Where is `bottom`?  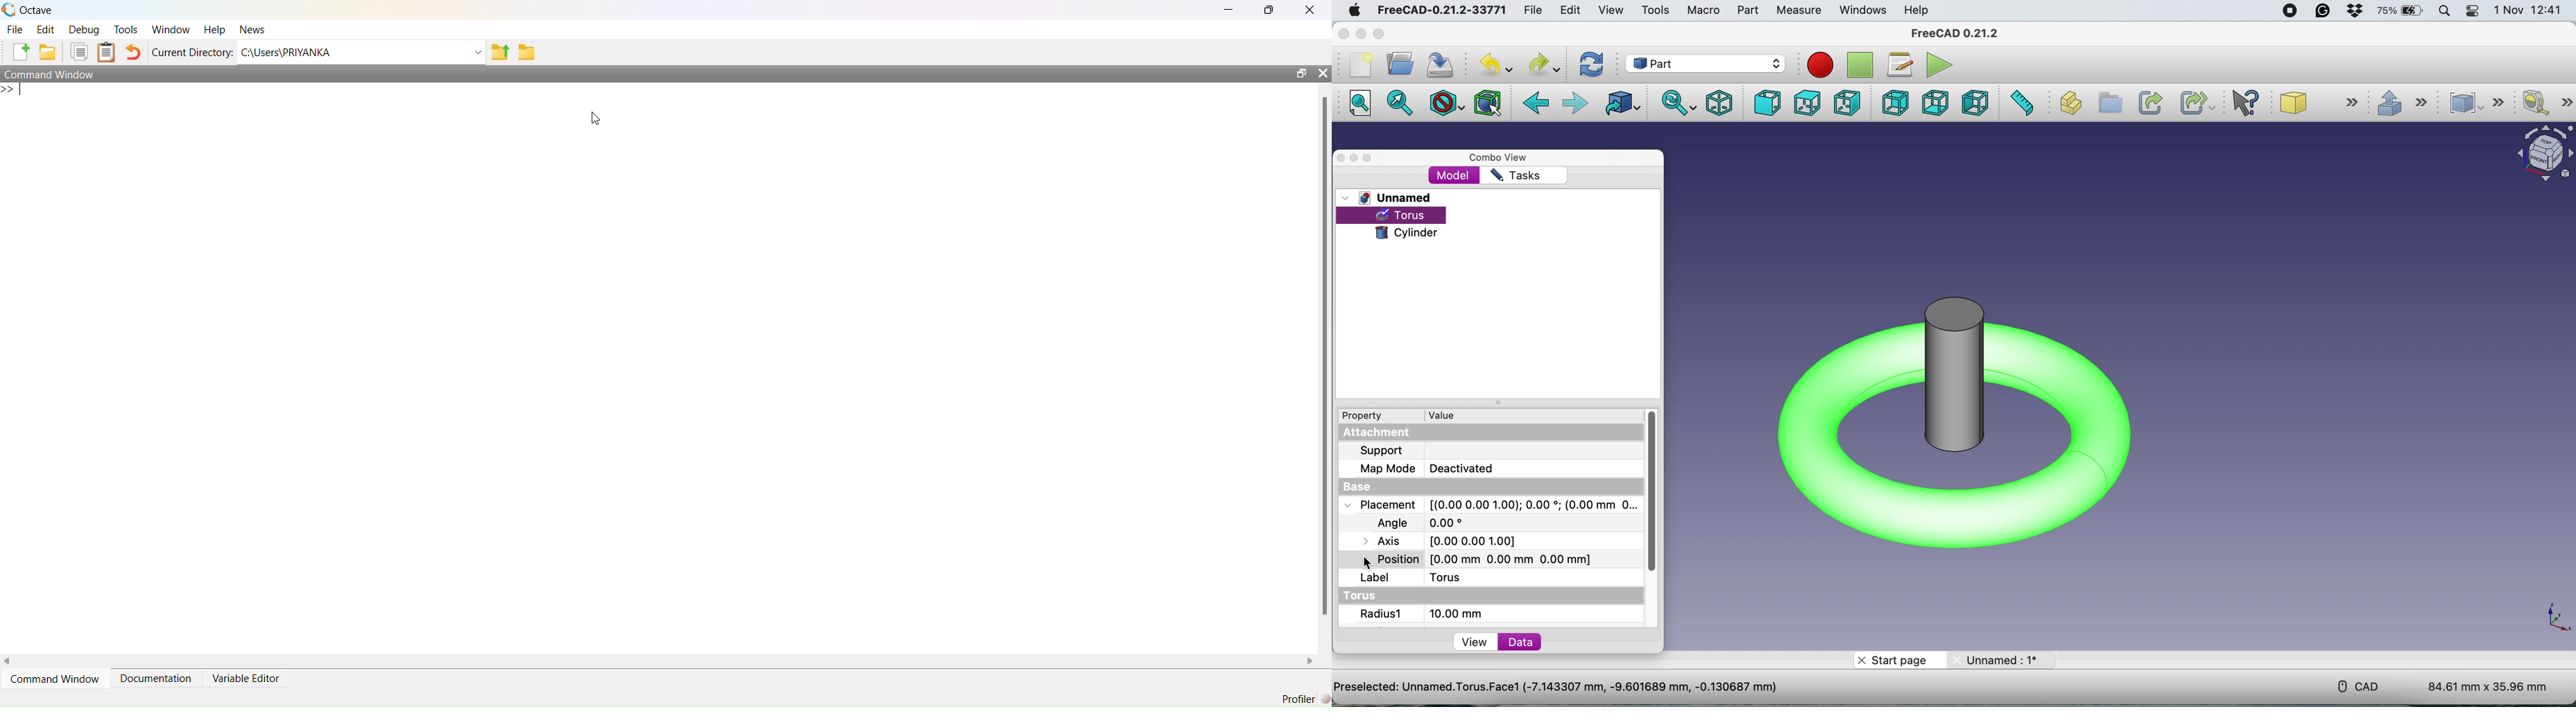
bottom is located at coordinates (1939, 102).